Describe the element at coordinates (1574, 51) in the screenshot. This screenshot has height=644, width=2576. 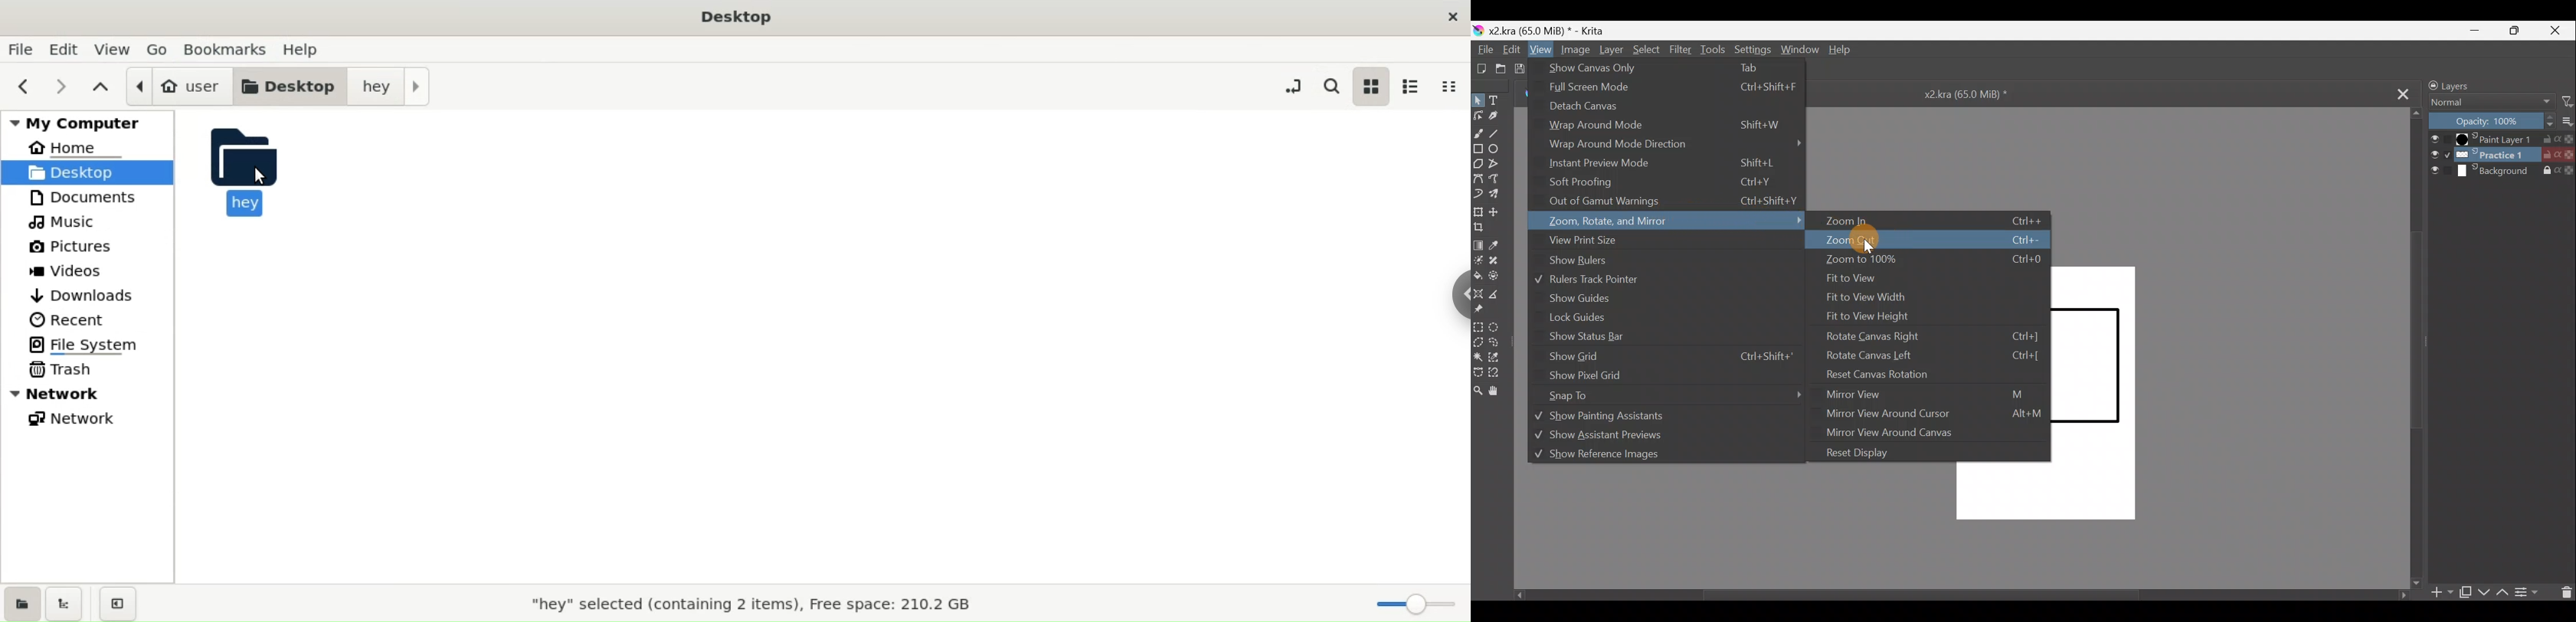
I see `Image` at that location.